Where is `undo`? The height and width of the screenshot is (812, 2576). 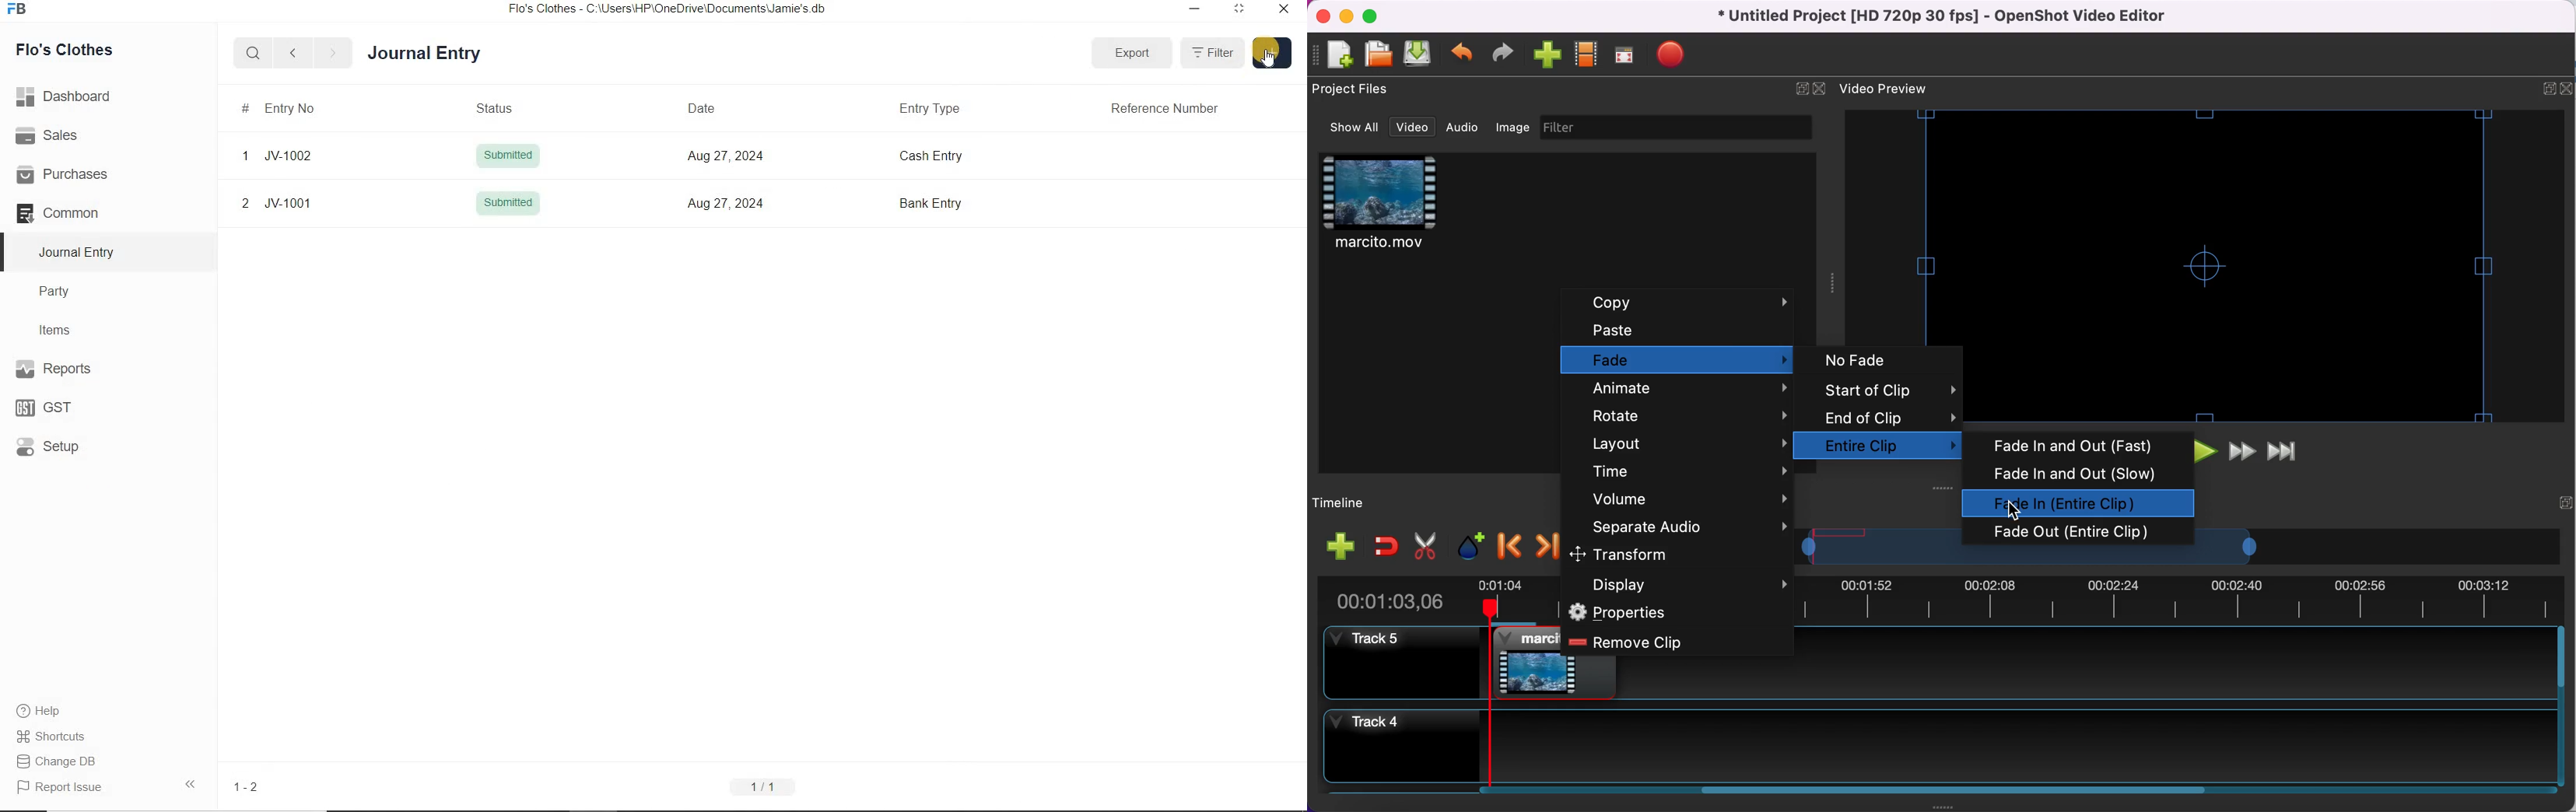
undo is located at coordinates (1459, 53).